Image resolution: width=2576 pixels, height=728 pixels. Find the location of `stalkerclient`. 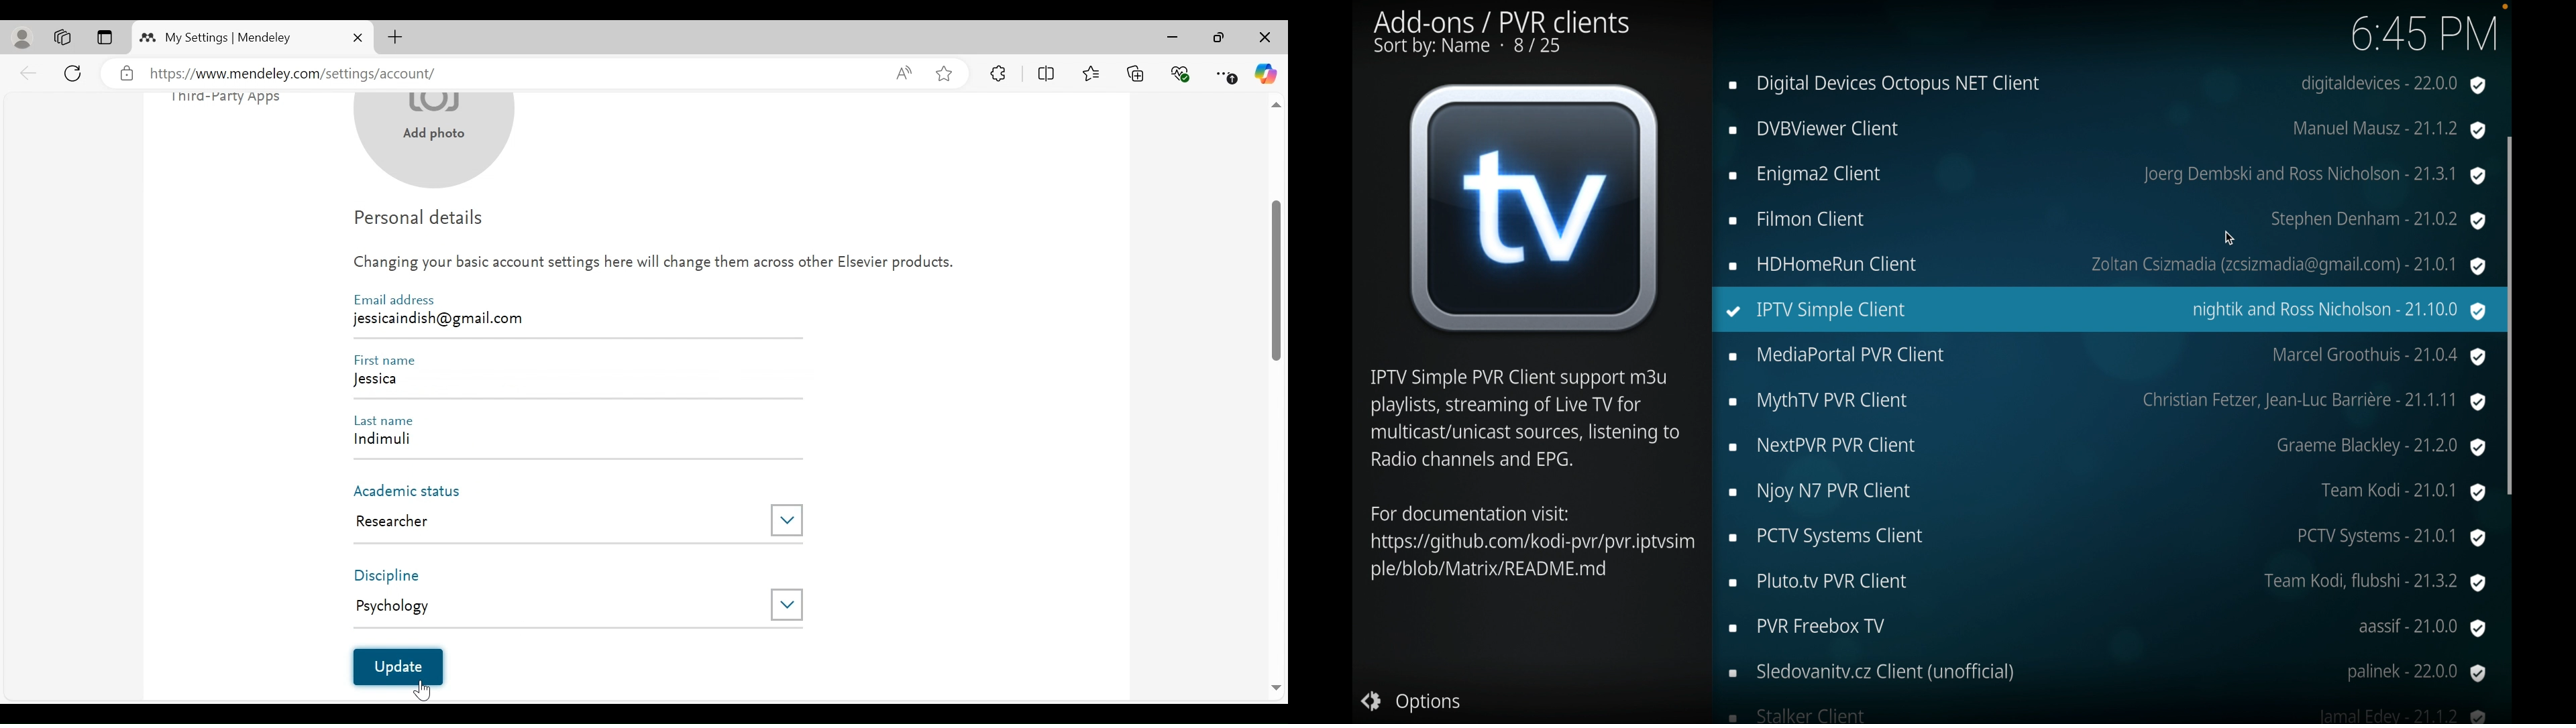

stalkerclient is located at coordinates (2108, 715).